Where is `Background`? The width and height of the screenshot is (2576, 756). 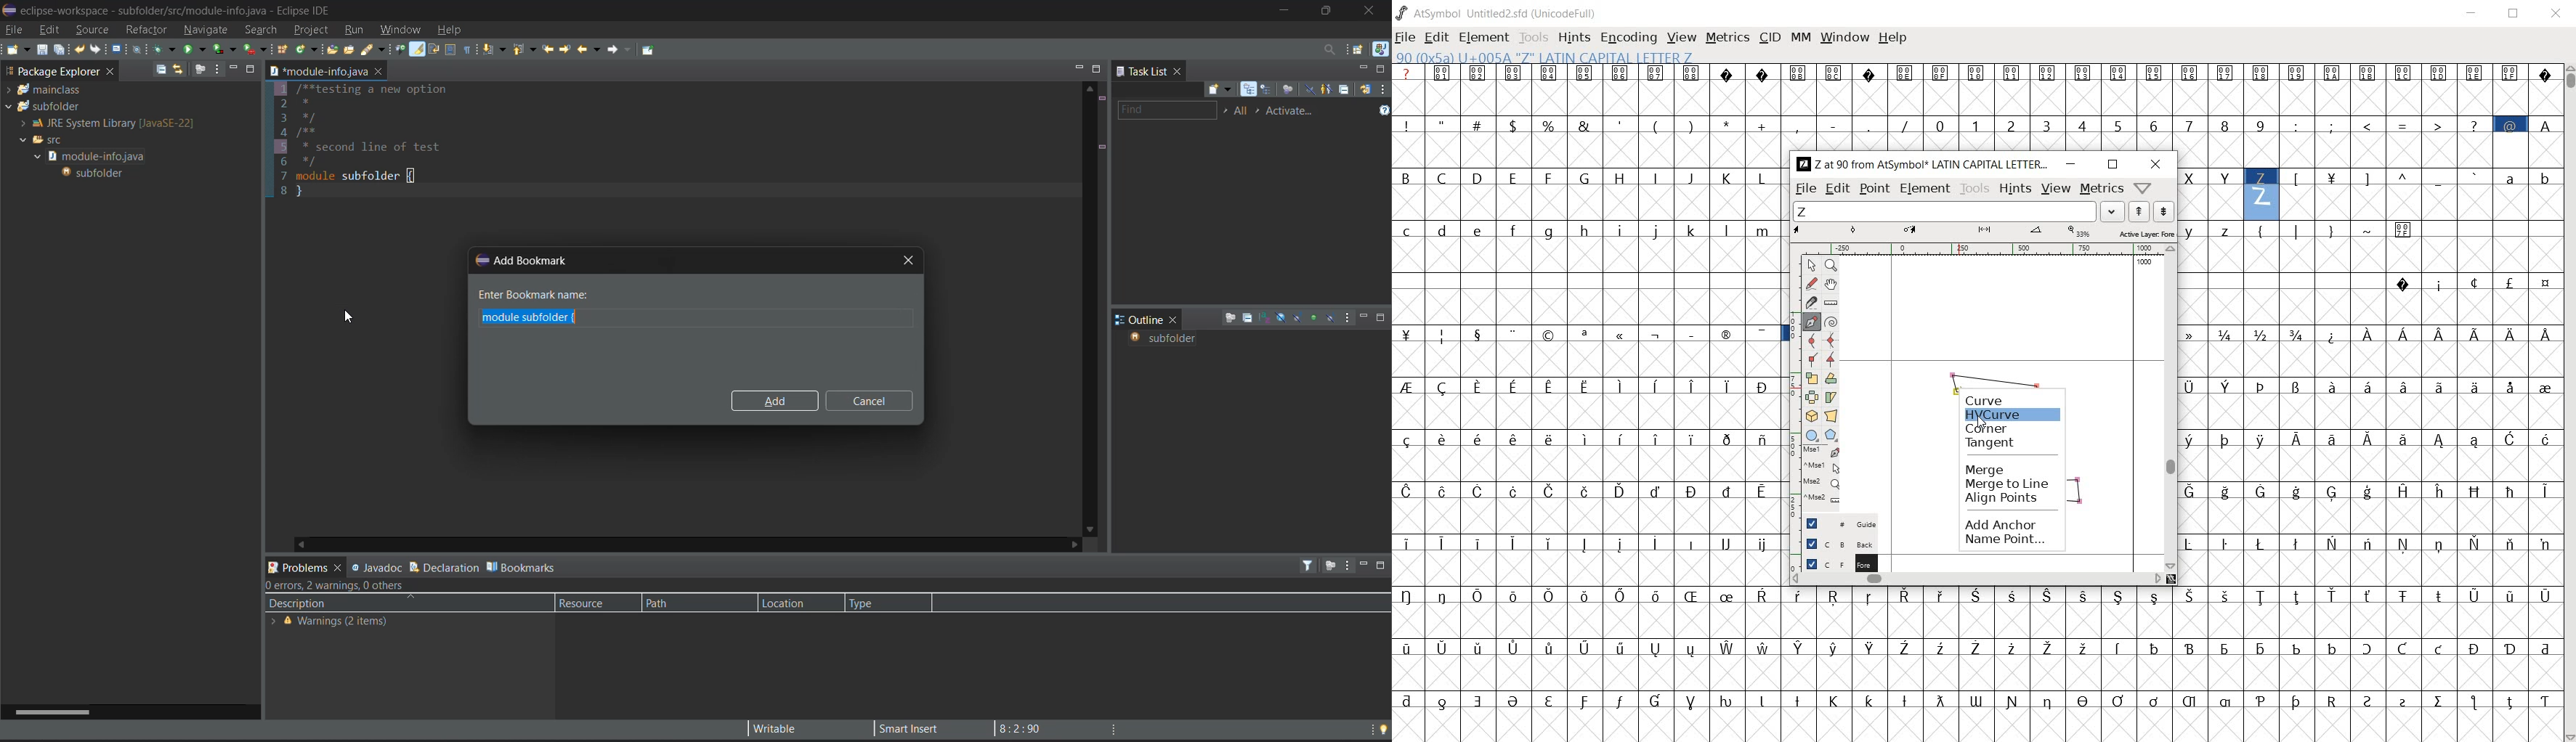 Background is located at coordinates (1834, 543).